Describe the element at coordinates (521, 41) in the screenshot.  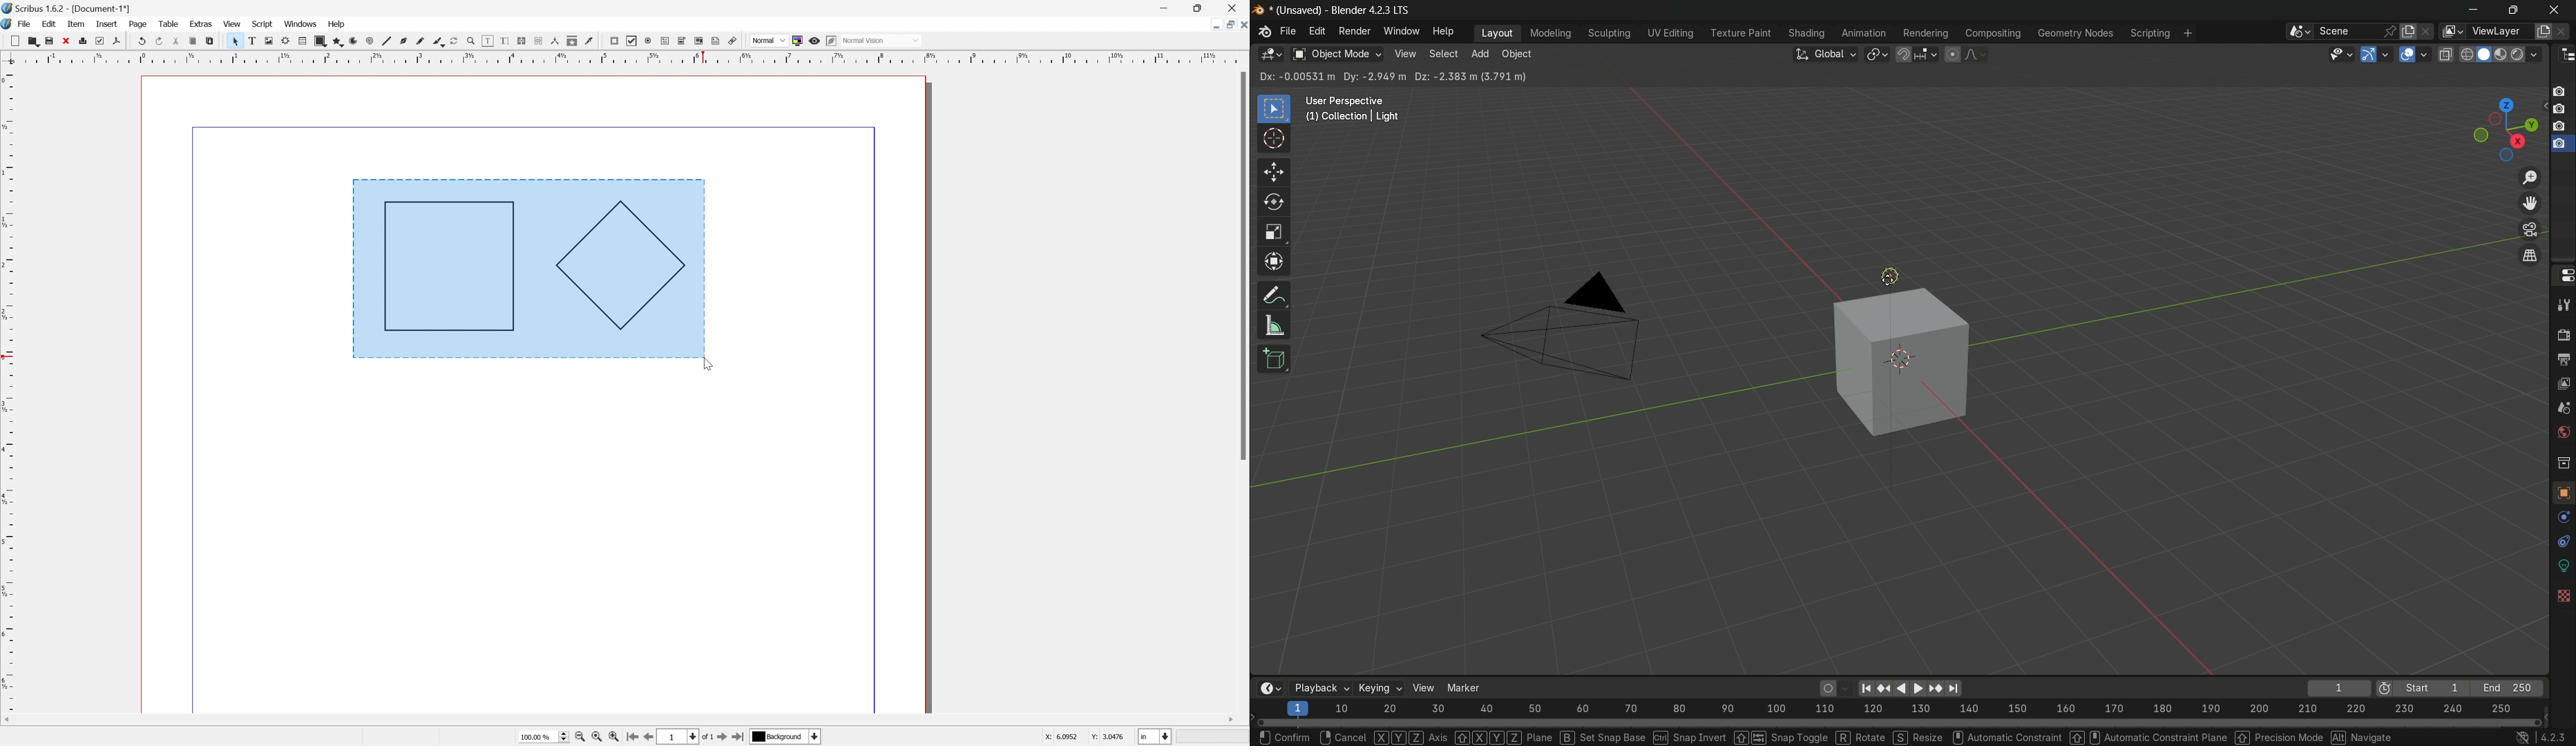
I see `link text frames` at that location.